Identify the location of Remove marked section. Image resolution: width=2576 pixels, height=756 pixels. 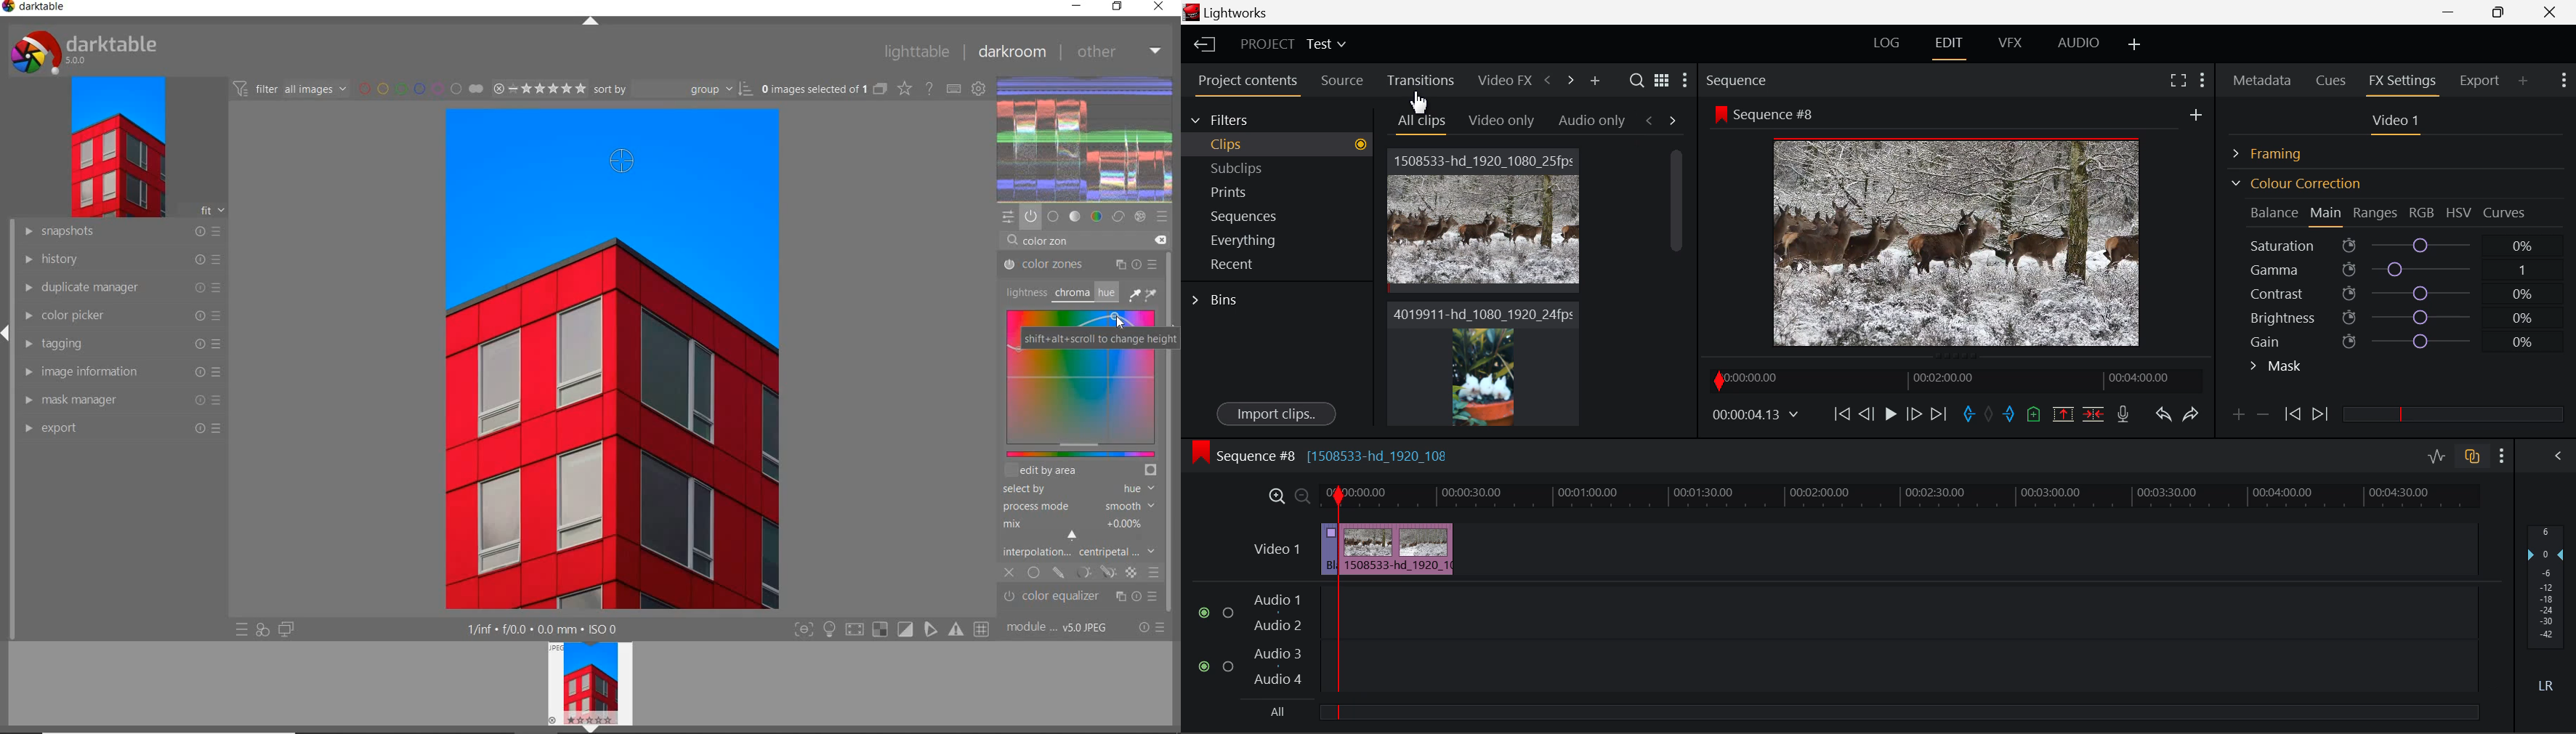
(2062, 413).